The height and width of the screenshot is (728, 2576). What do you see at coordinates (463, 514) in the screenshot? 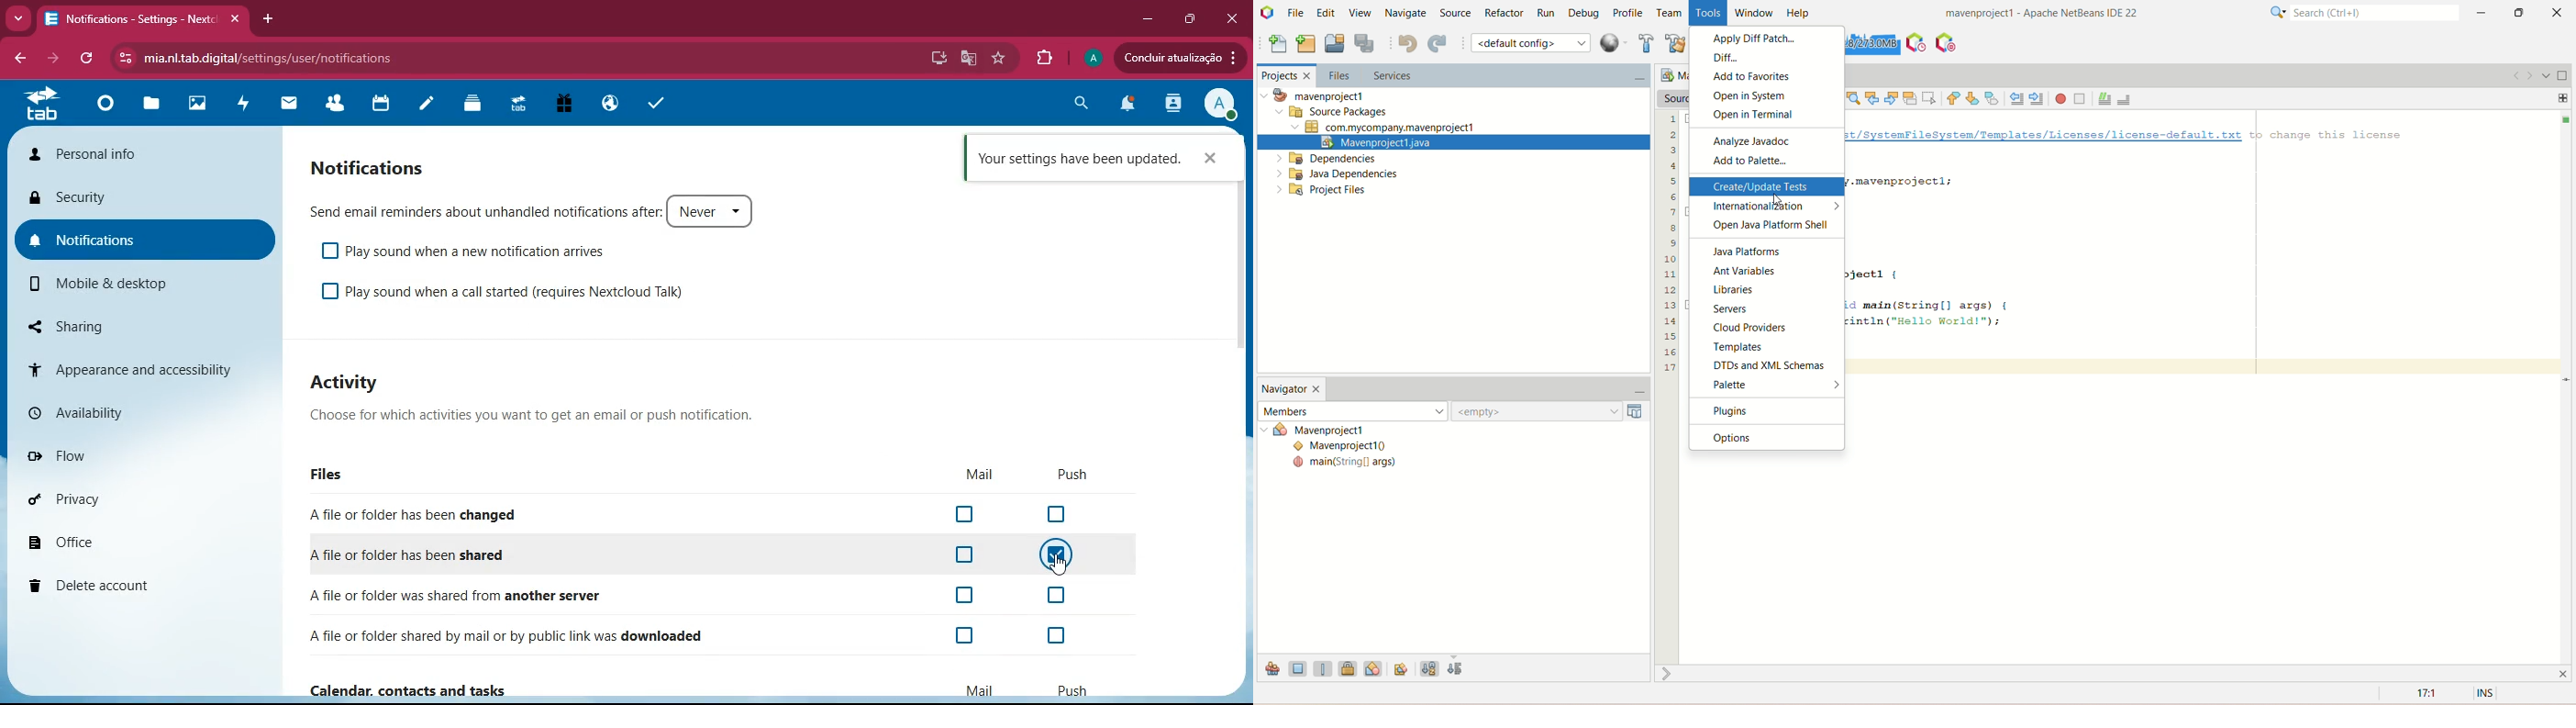
I see `changed` at bounding box center [463, 514].